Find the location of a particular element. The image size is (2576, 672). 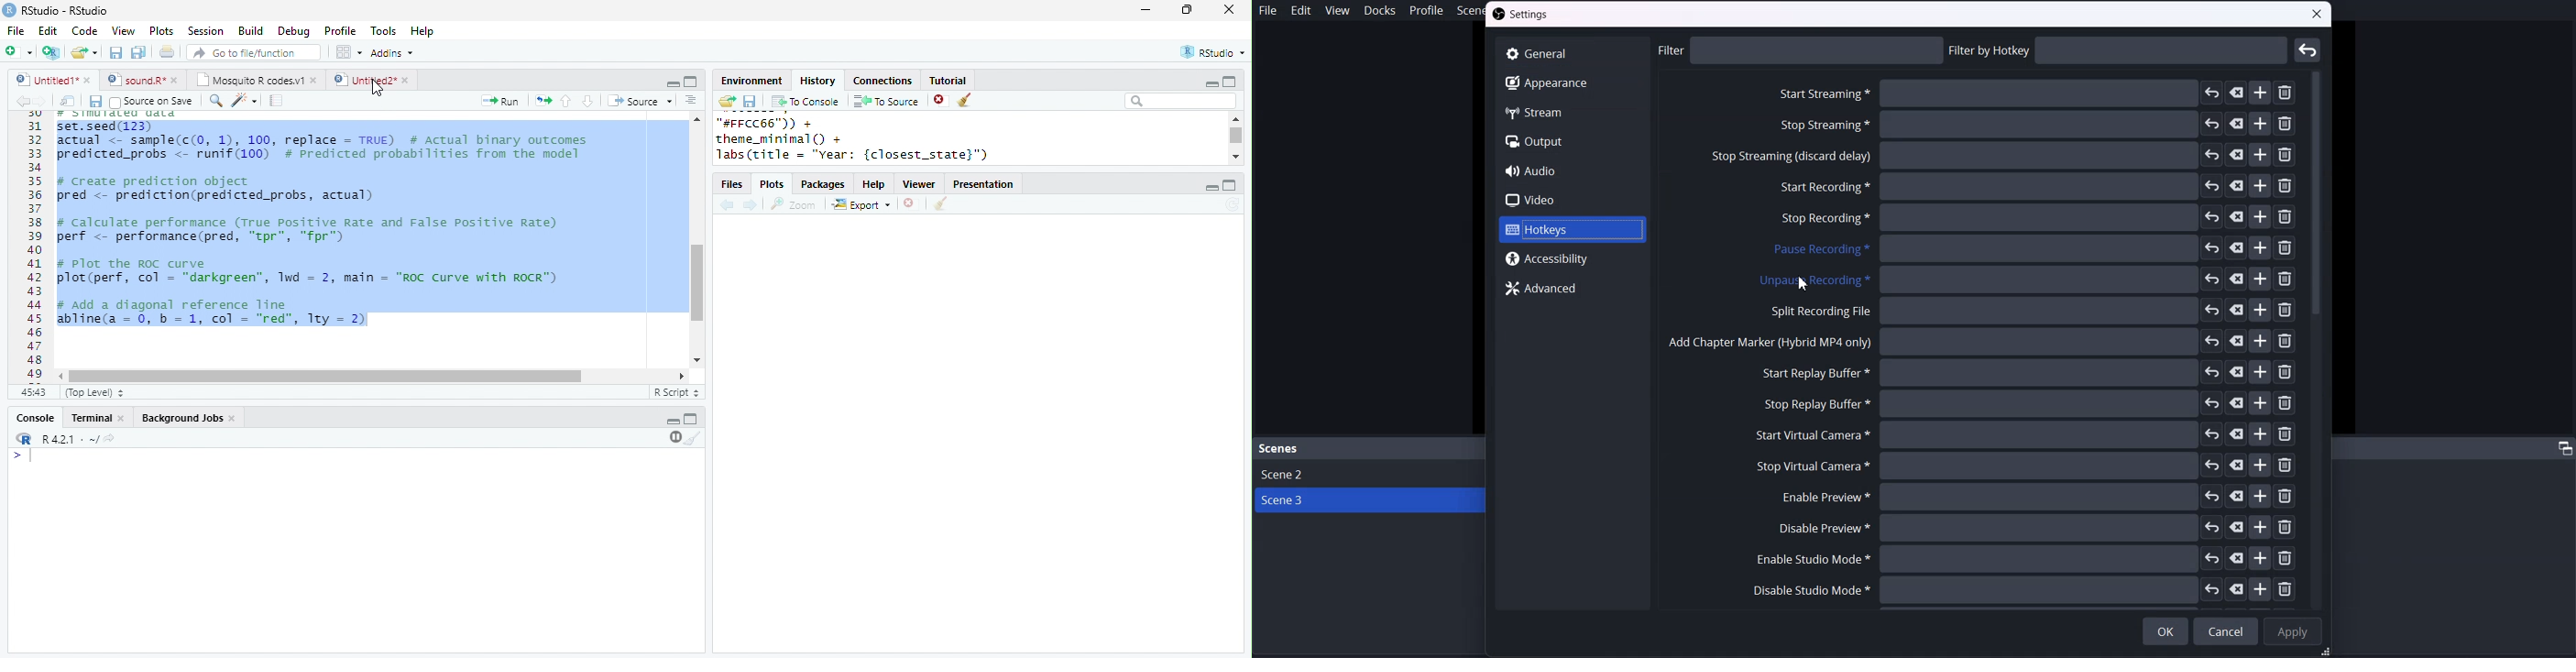

Code is located at coordinates (84, 30).